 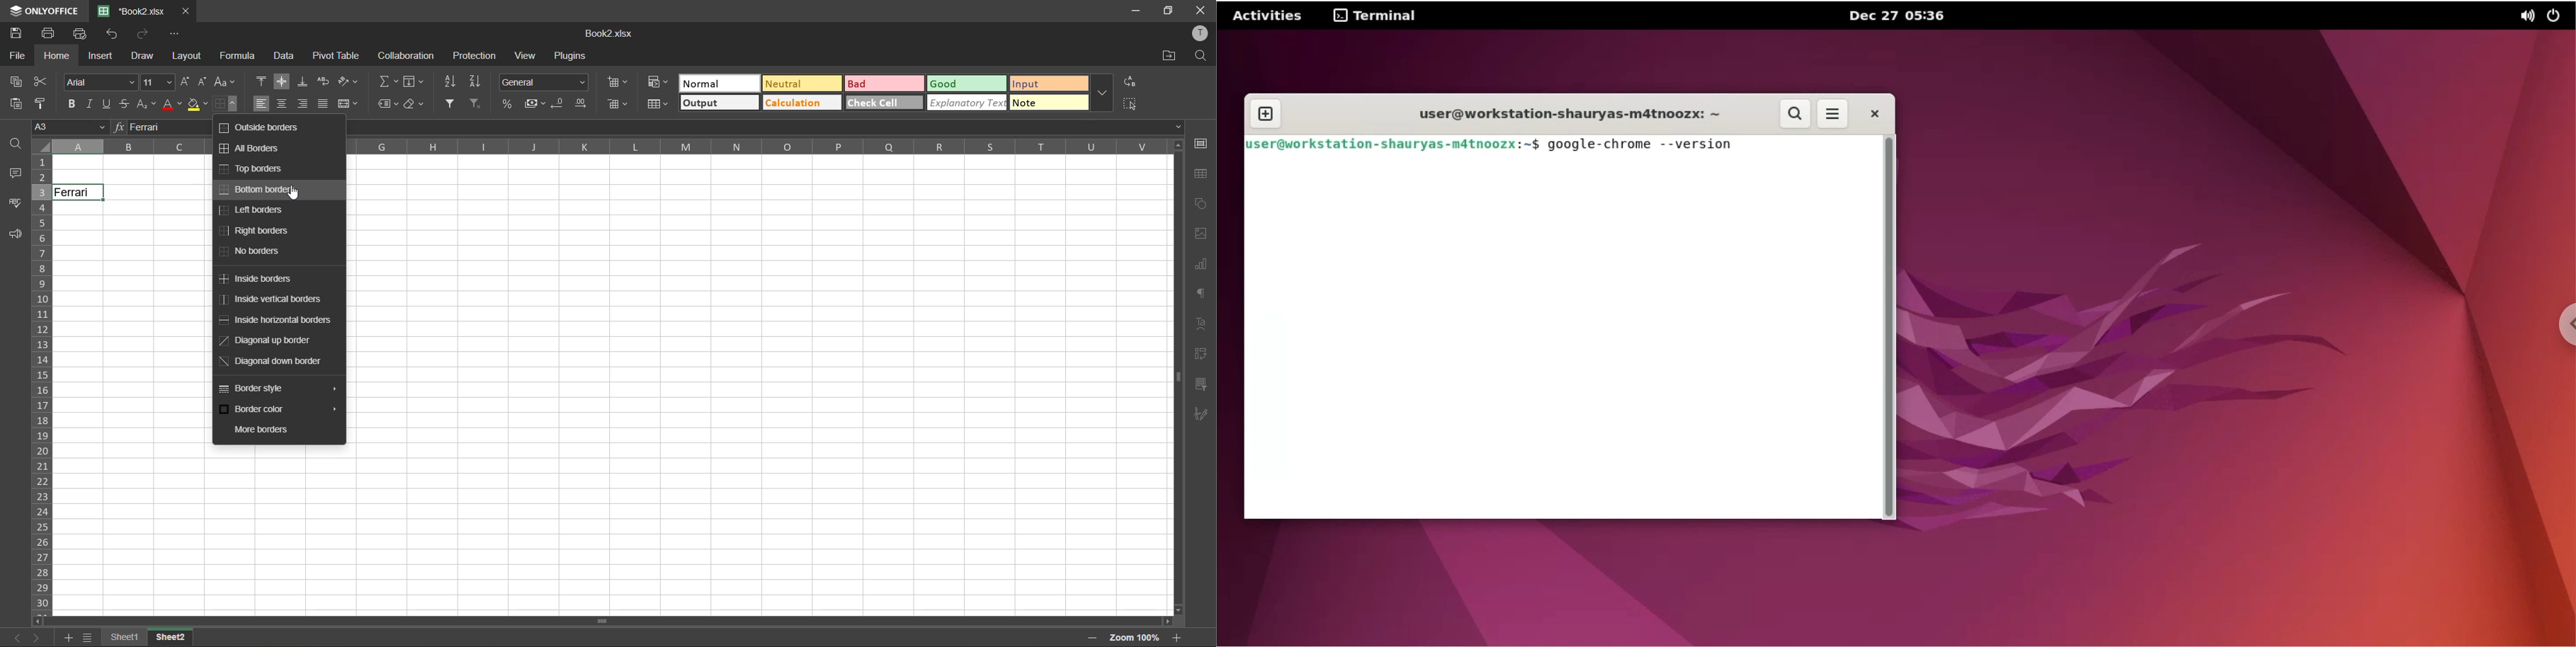 I want to click on file name, so click(x=131, y=10).